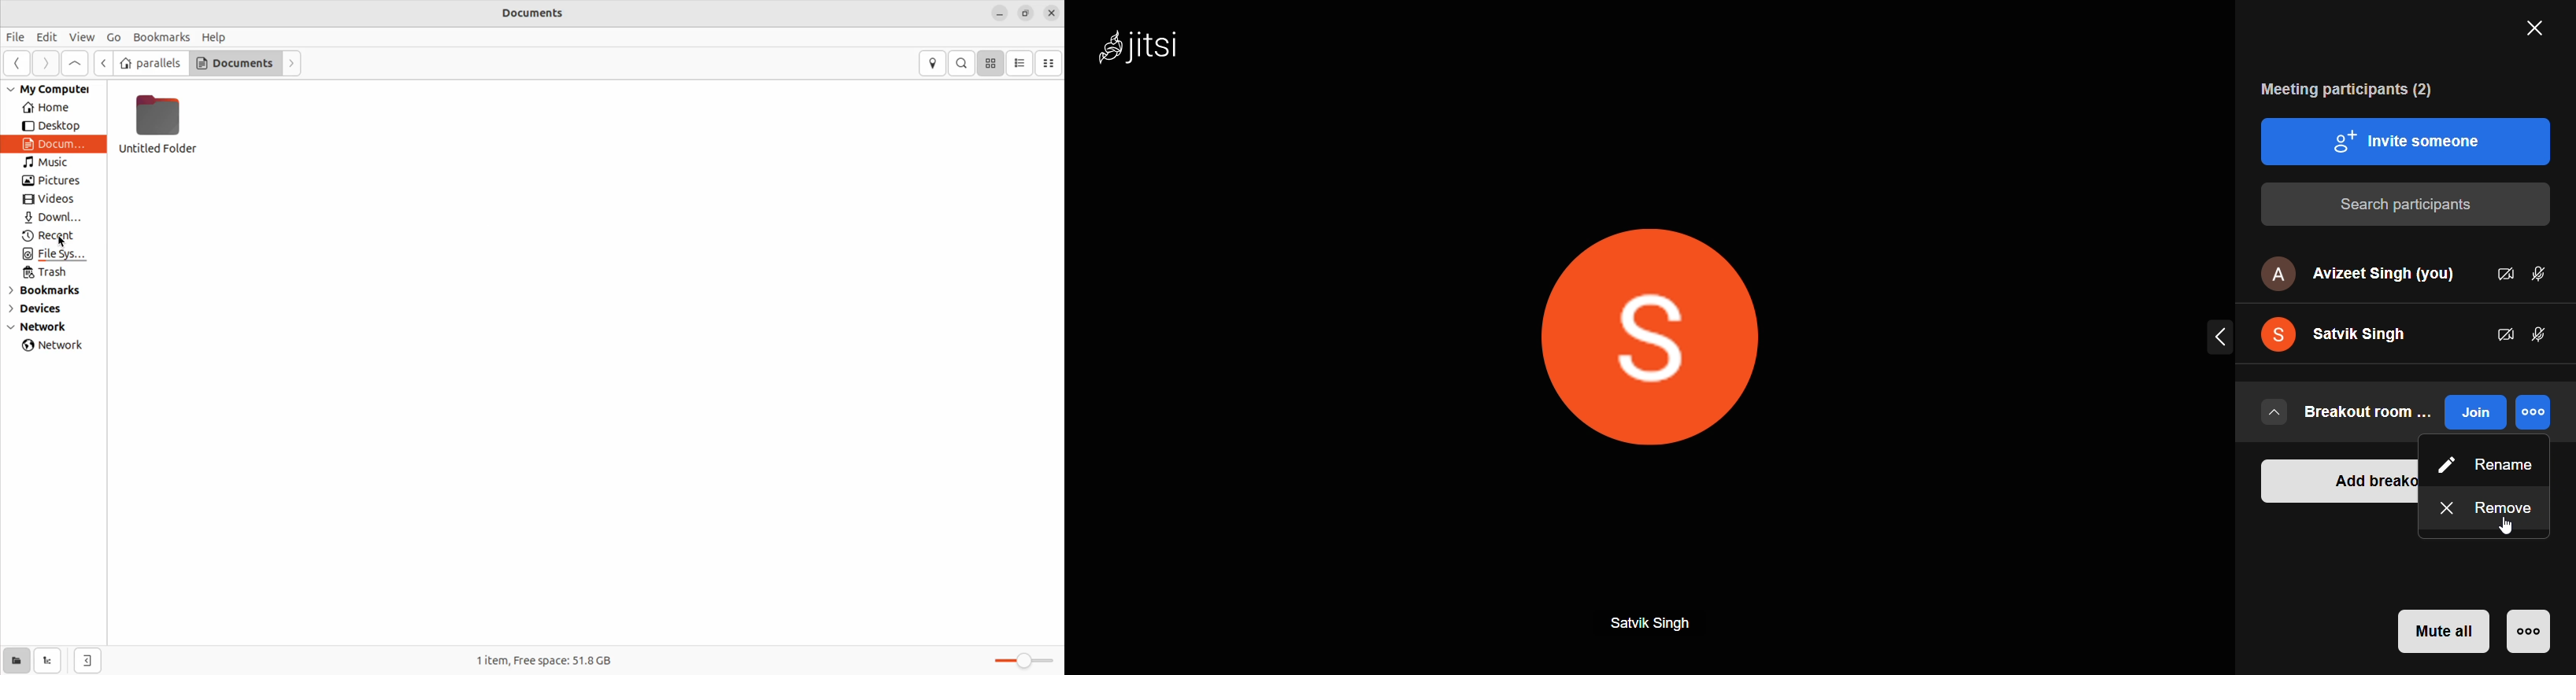 This screenshot has width=2576, height=700. I want to click on search, so click(962, 63).